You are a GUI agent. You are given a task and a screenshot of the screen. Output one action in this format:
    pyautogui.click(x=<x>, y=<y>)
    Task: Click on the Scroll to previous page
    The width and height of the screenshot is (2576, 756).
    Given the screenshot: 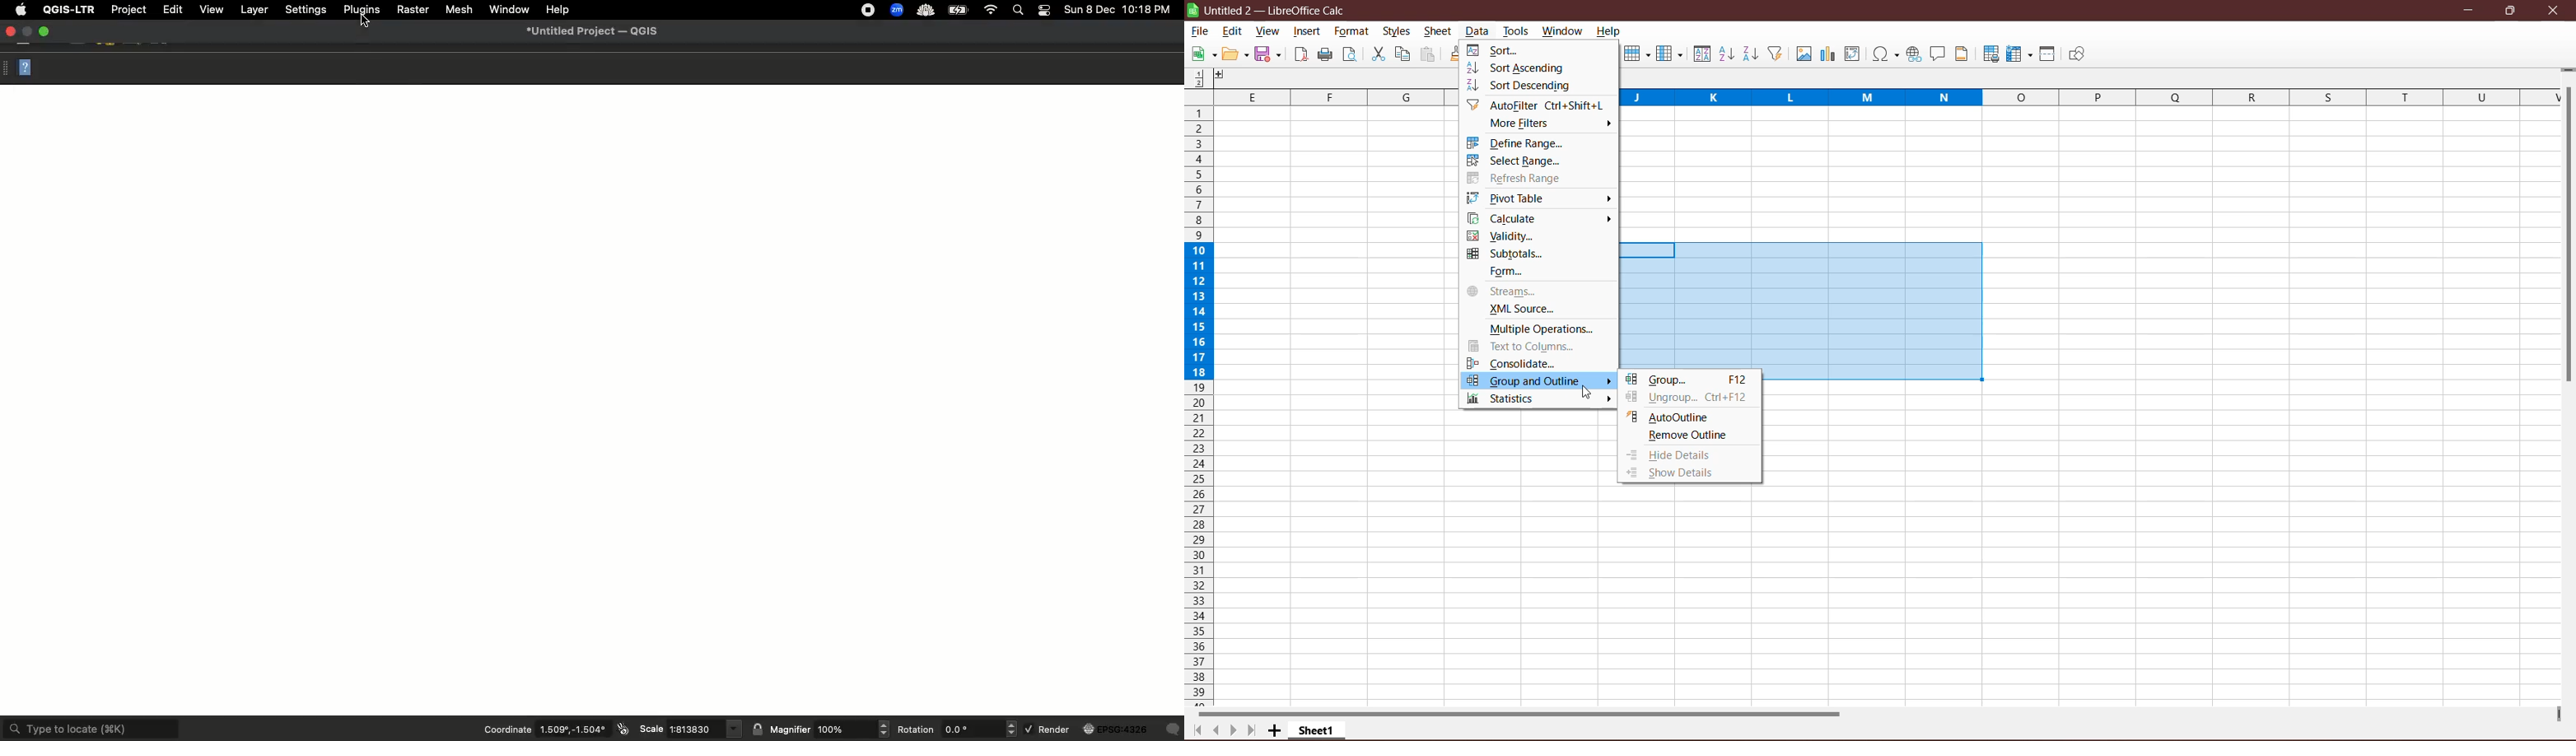 What is the action you would take?
    pyautogui.click(x=1214, y=730)
    